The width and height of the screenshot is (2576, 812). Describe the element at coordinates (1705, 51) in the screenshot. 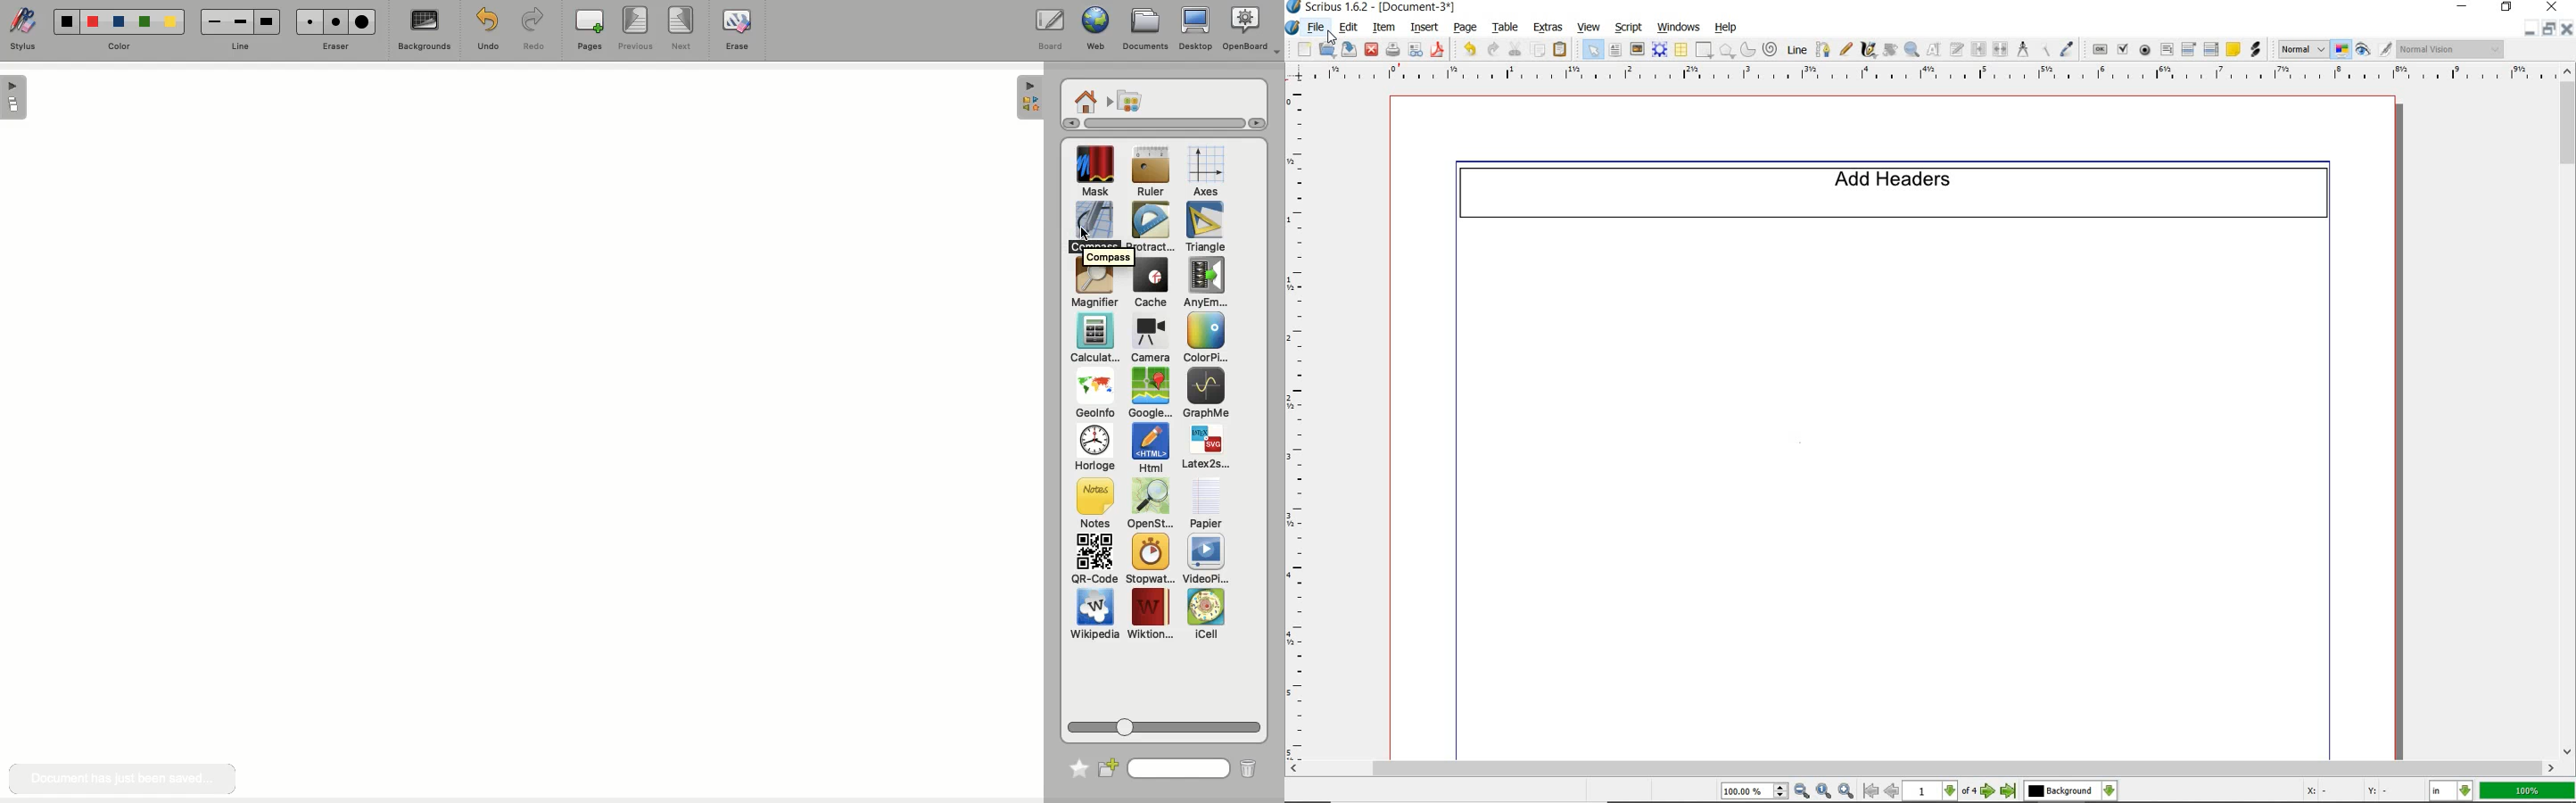

I see `shape` at that location.